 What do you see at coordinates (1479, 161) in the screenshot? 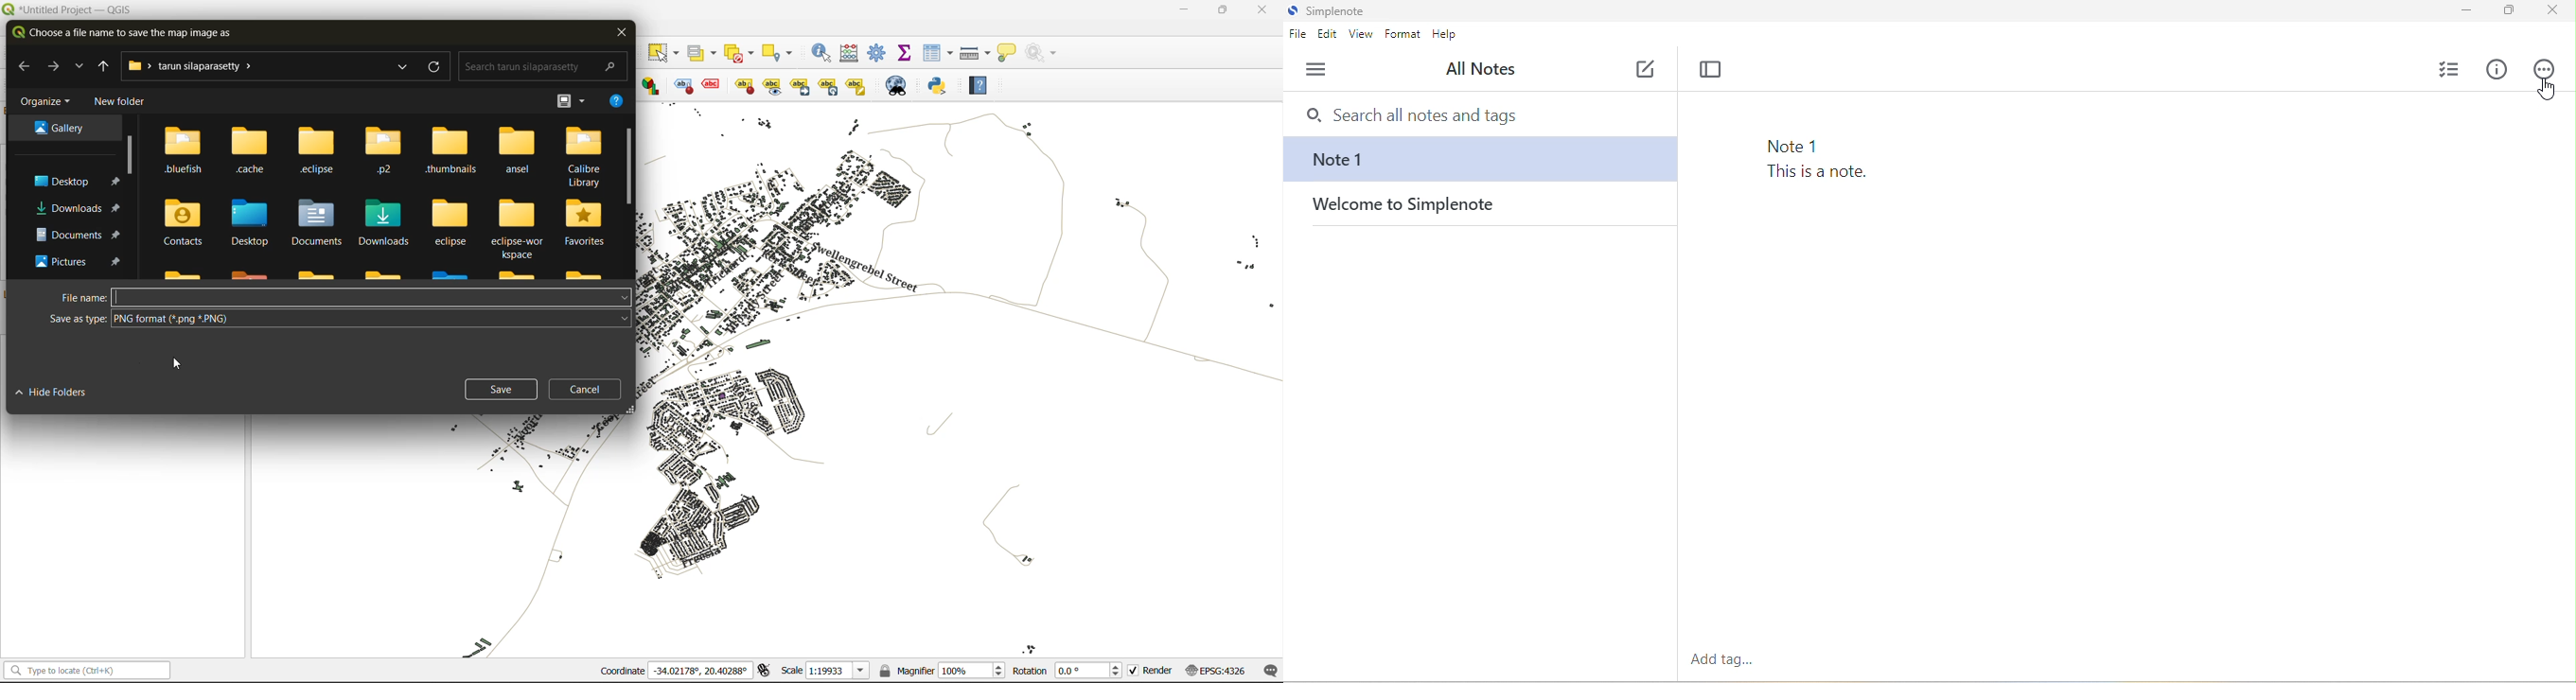
I see `note 1` at bounding box center [1479, 161].